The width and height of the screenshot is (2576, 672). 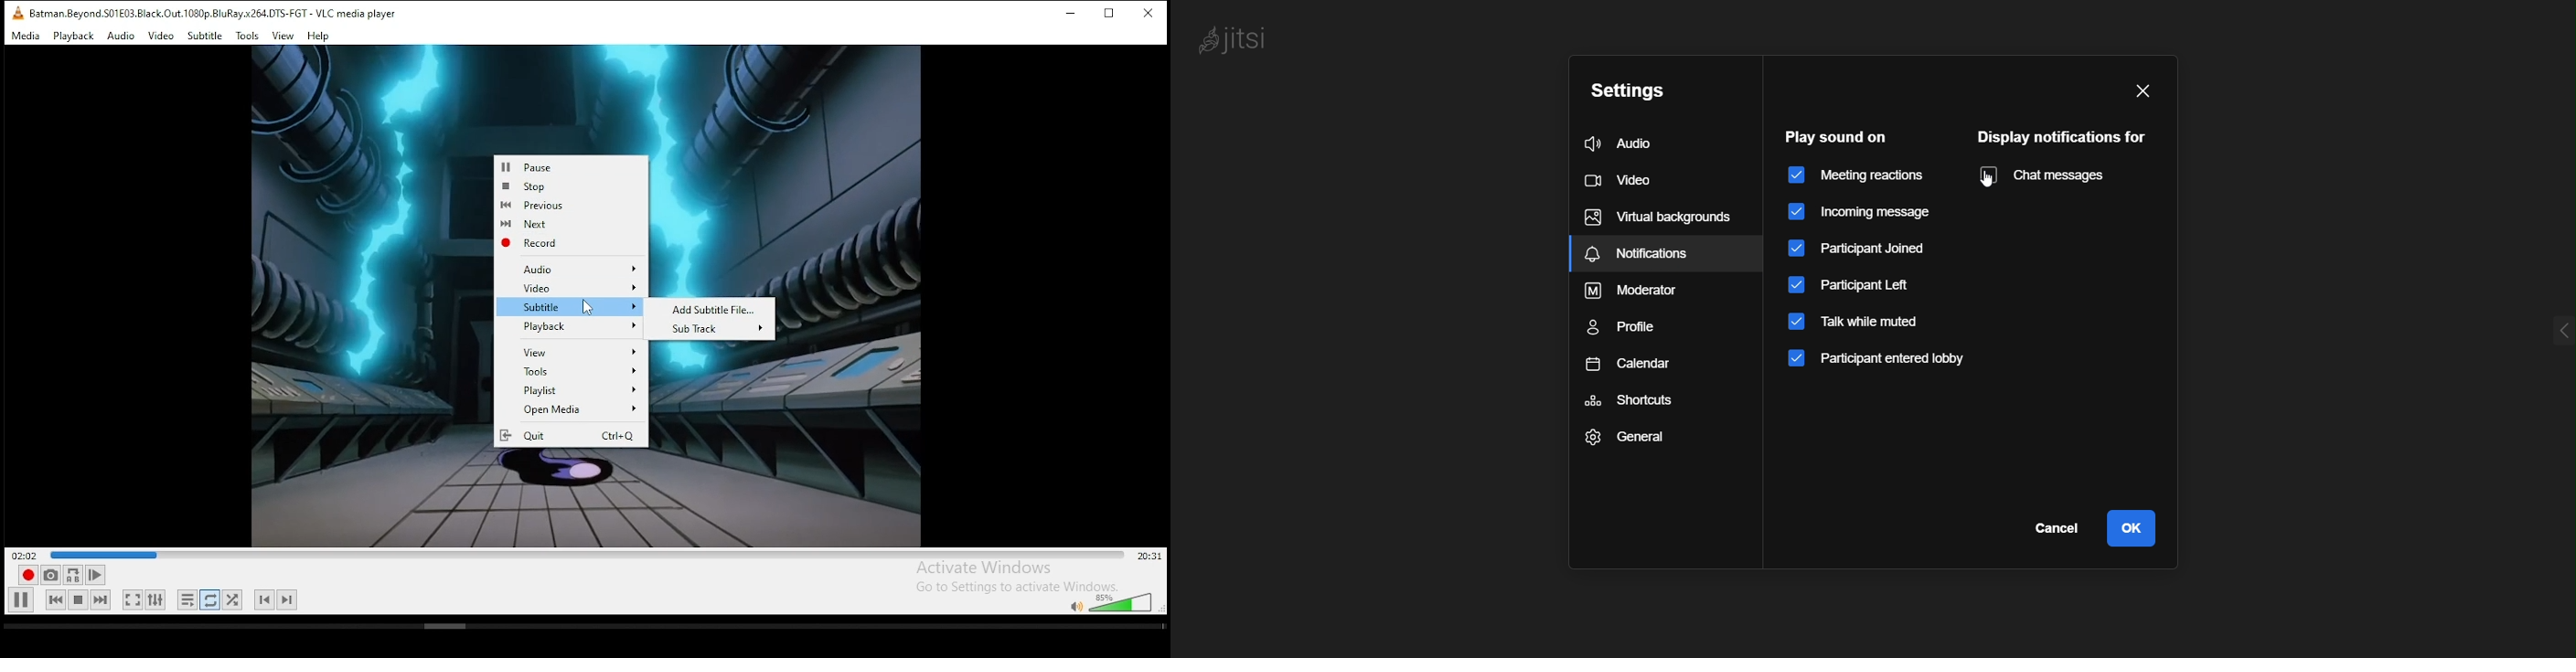 I want to click on stop, so click(x=77, y=600).